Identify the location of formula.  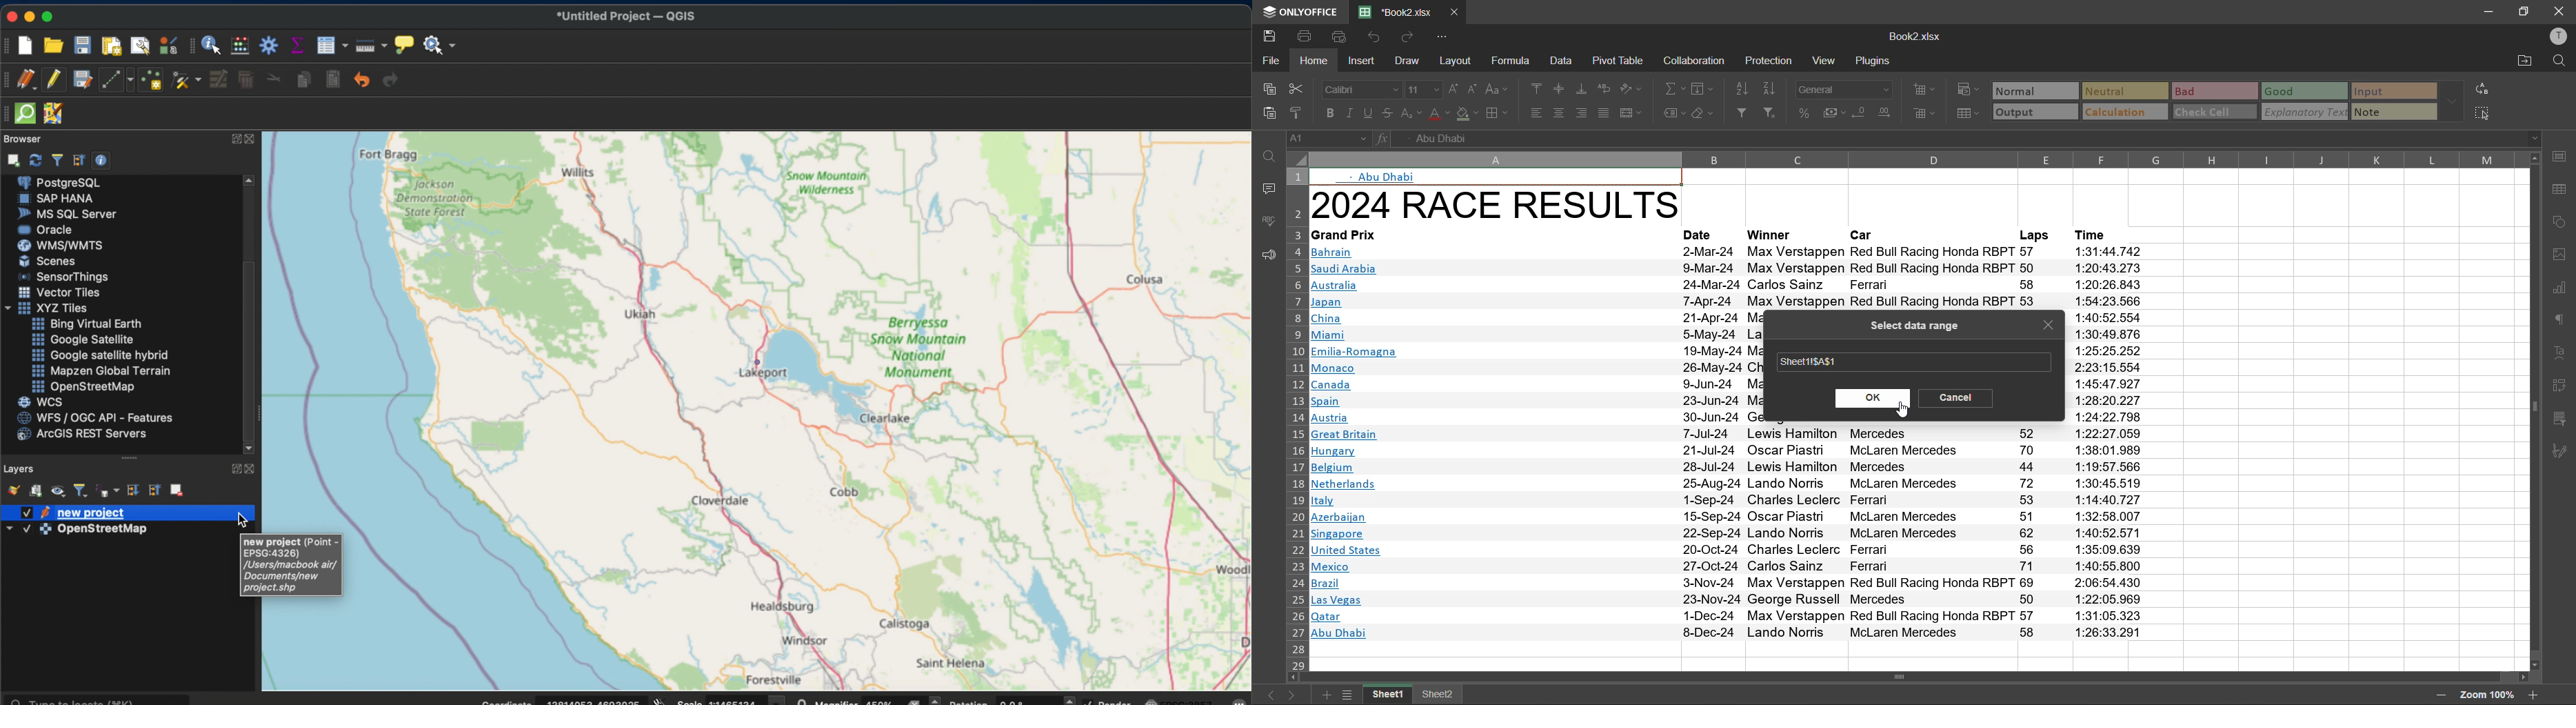
(1513, 62).